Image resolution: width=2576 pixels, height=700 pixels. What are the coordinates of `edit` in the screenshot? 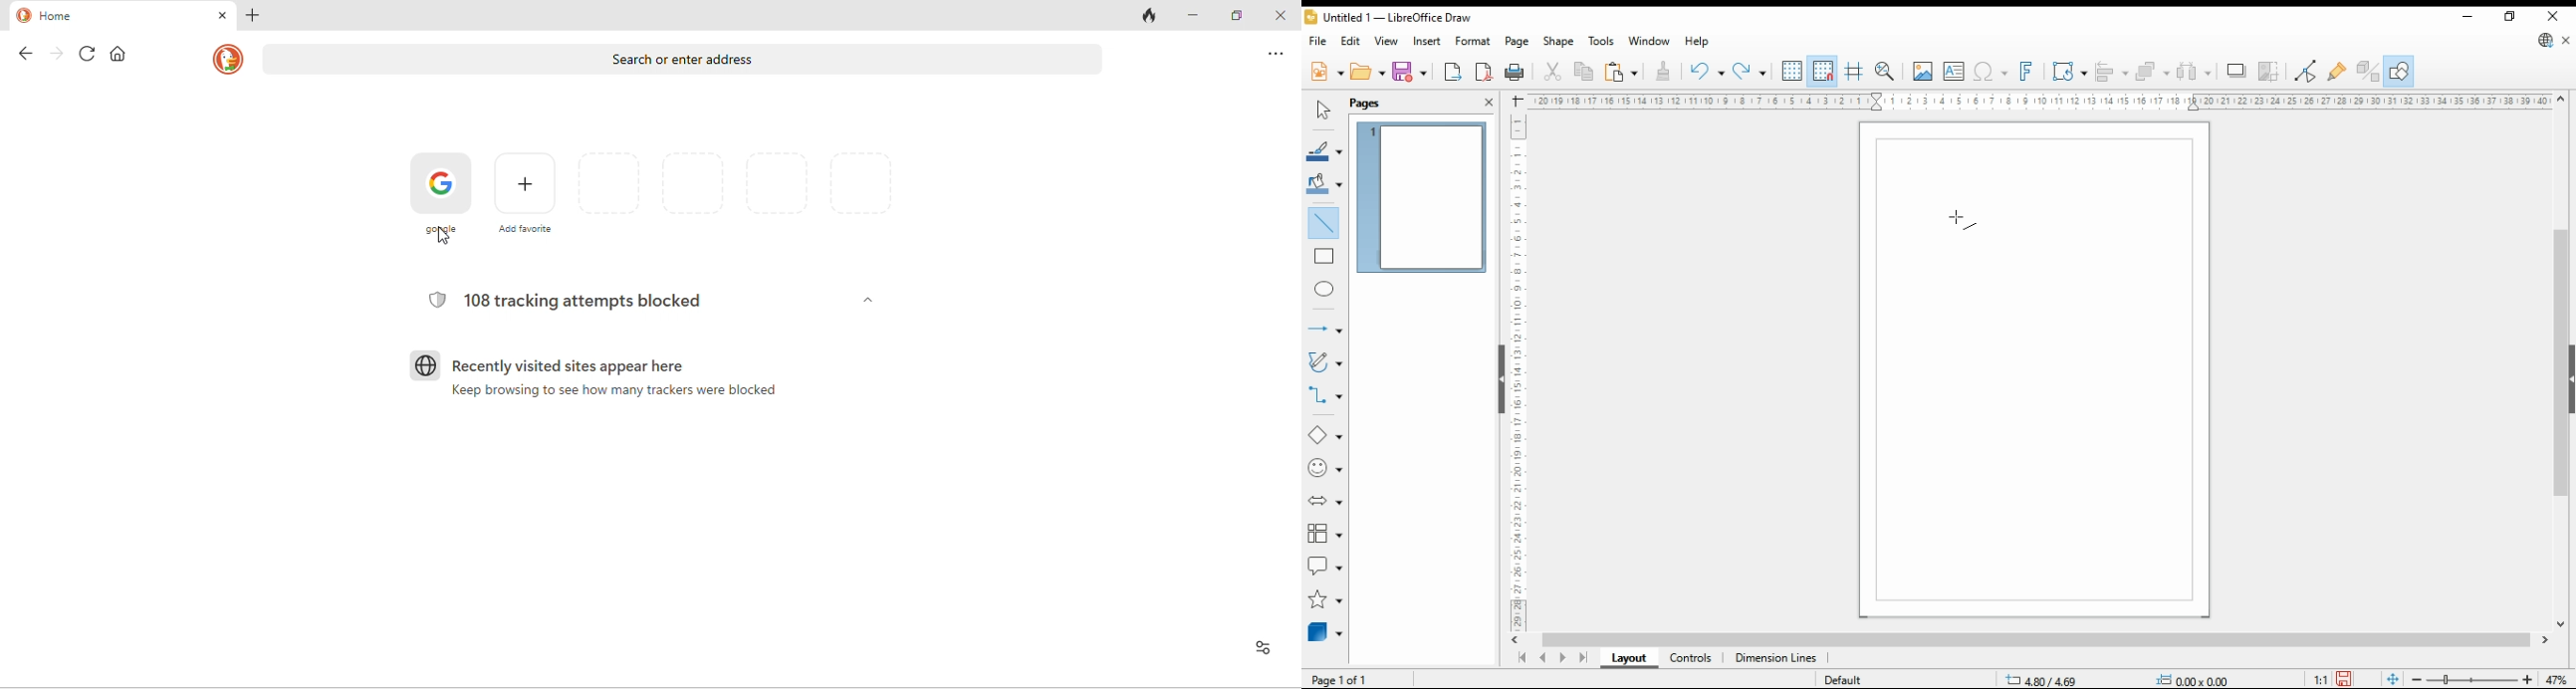 It's located at (1353, 43).